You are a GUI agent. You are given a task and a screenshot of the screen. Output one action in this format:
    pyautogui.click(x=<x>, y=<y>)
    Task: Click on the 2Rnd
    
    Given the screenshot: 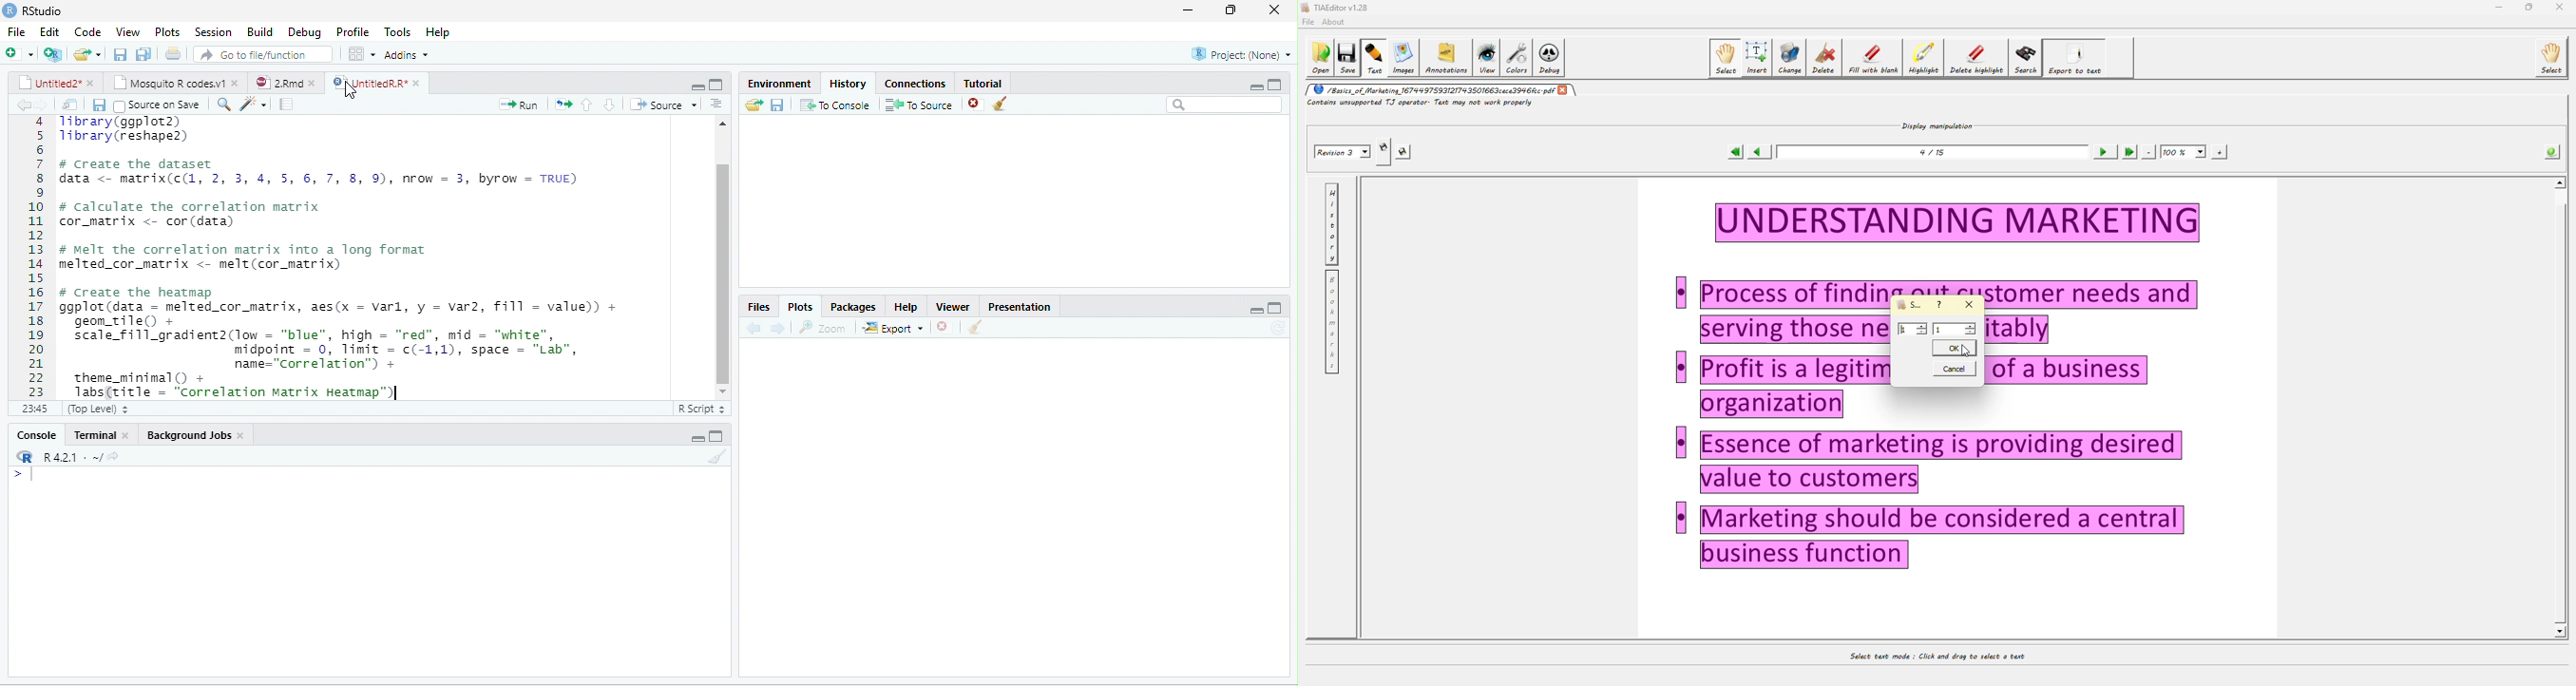 What is the action you would take?
    pyautogui.click(x=280, y=82)
    